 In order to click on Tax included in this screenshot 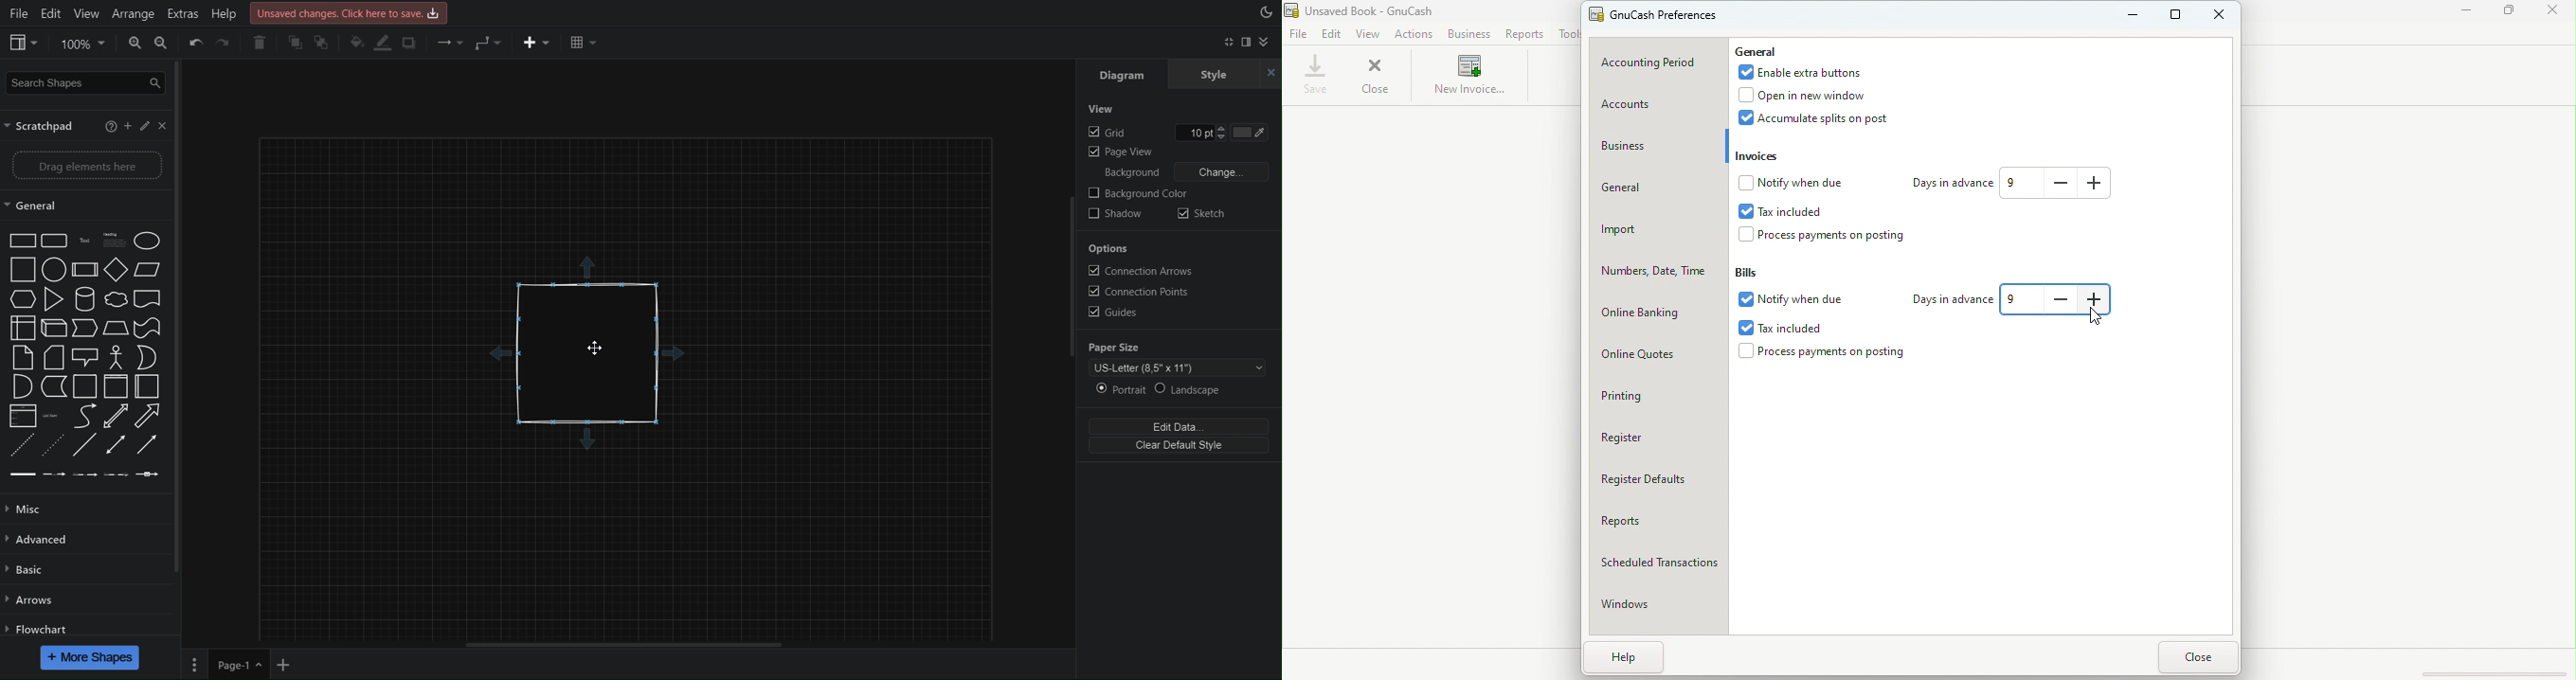, I will do `click(1798, 210)`.